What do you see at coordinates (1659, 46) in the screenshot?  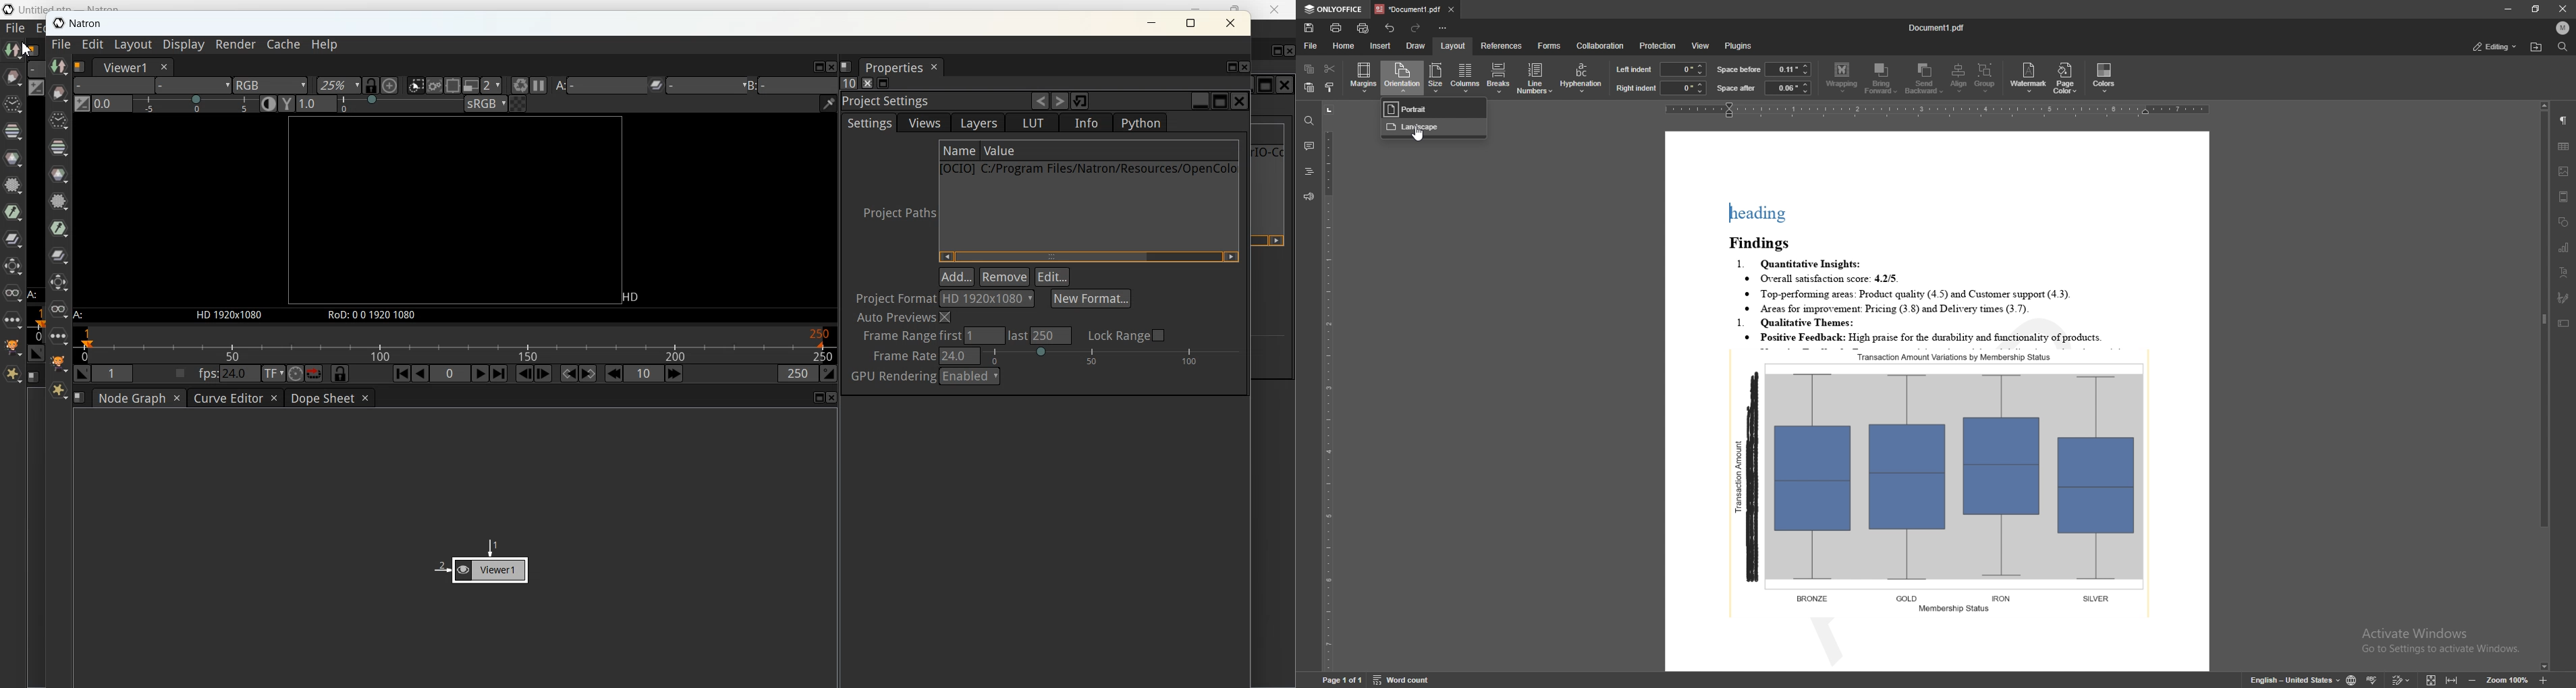 I see `protection` at bounding box center [1659, 46].